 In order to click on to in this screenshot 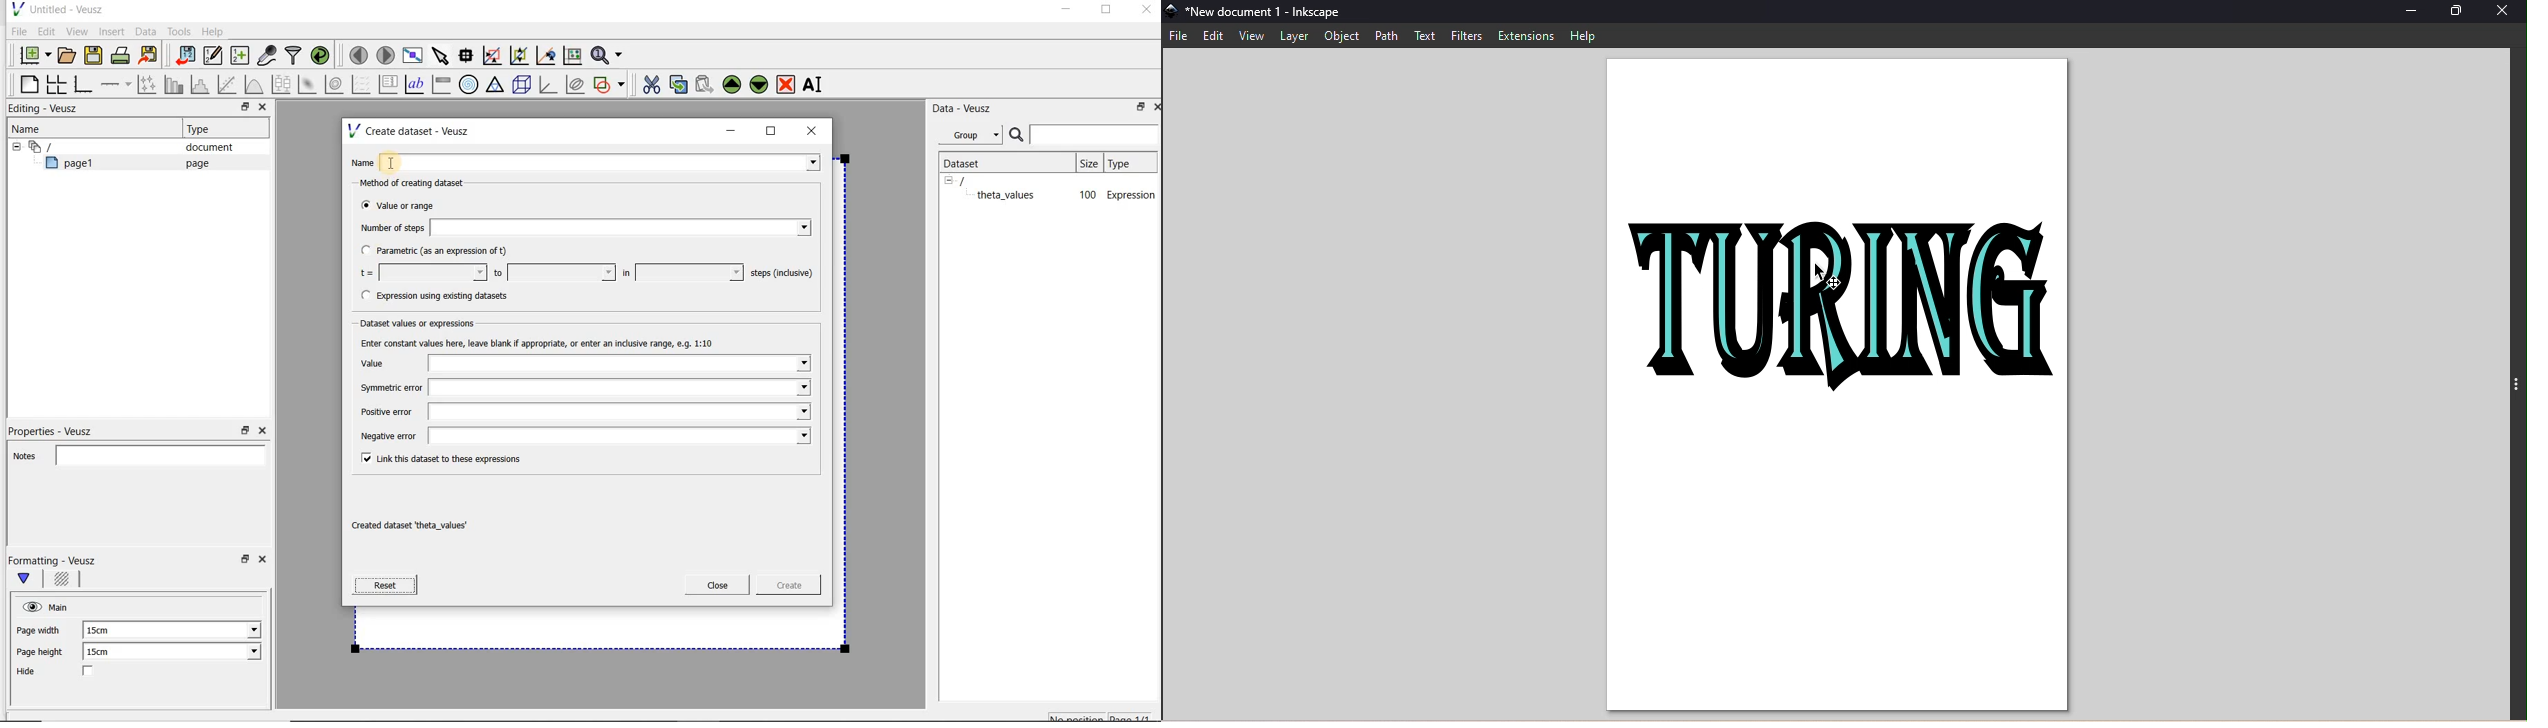, I will do `click(553, 272)`.